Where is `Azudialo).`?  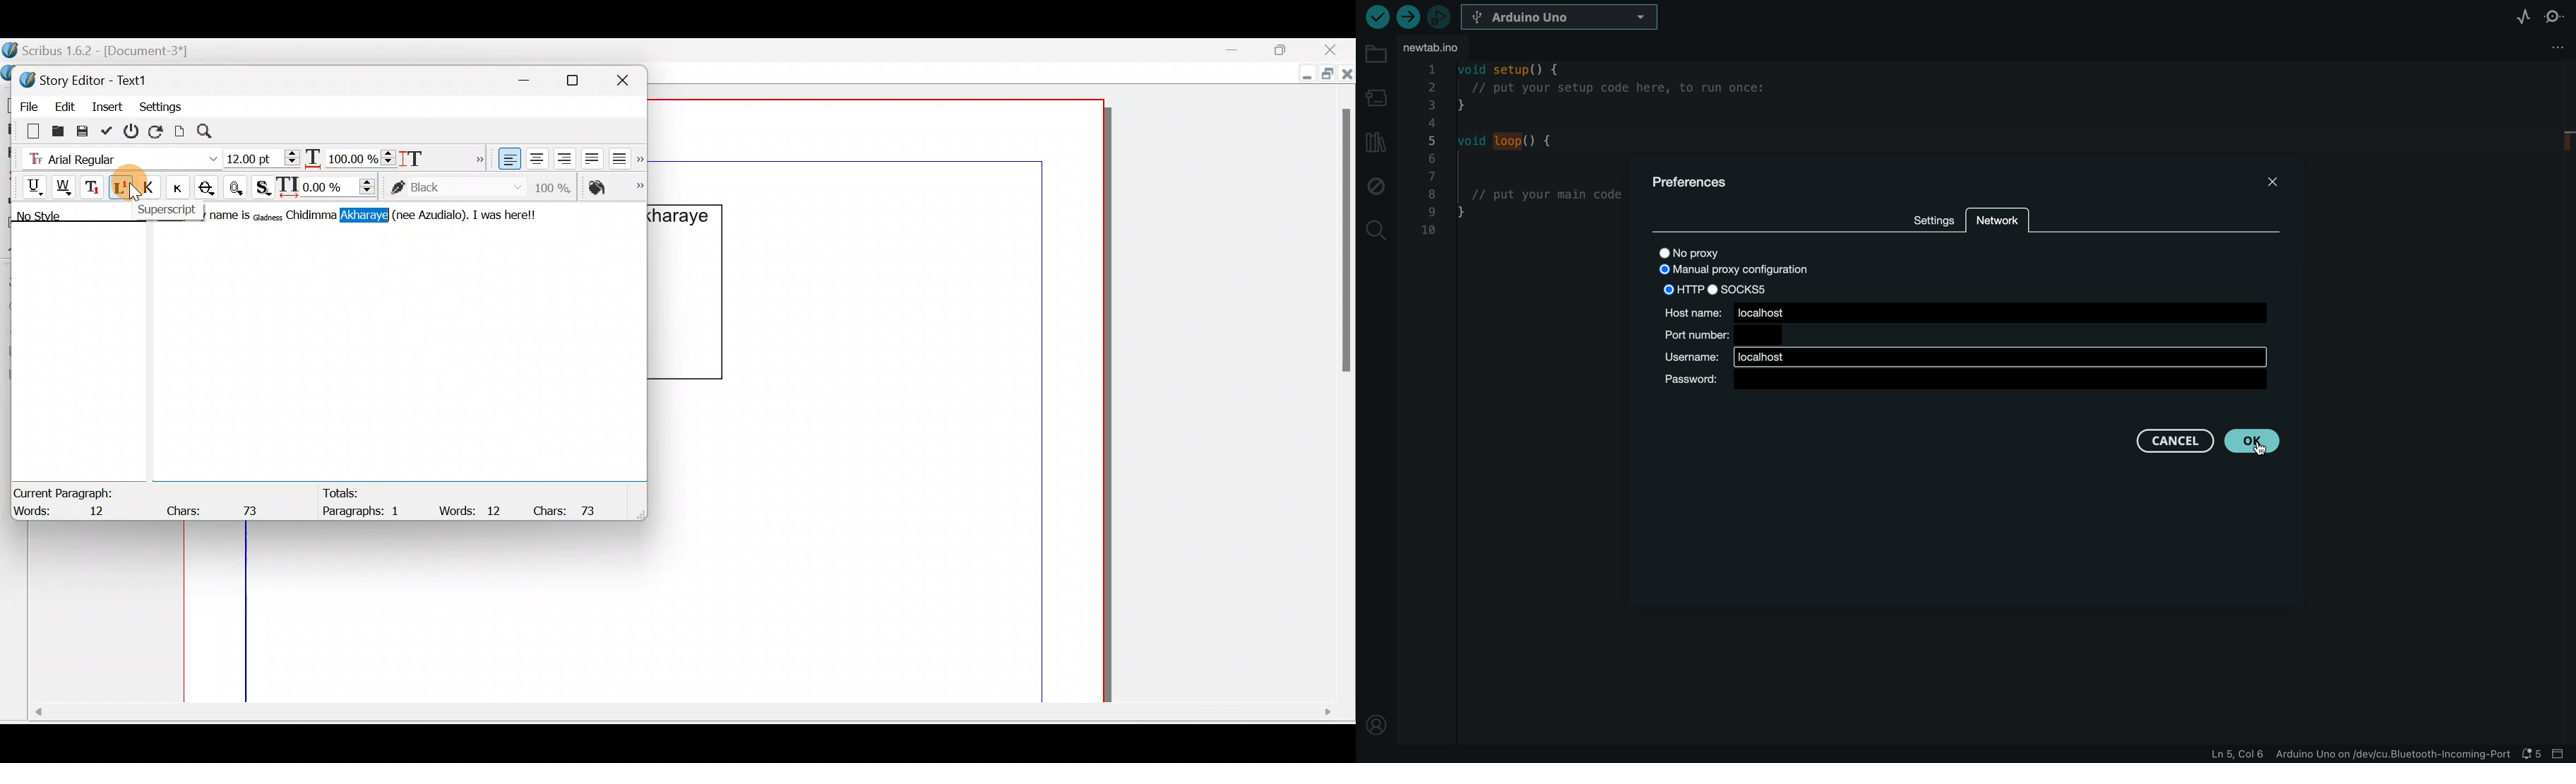
Azudialo). is located at coordinates (445, 214).